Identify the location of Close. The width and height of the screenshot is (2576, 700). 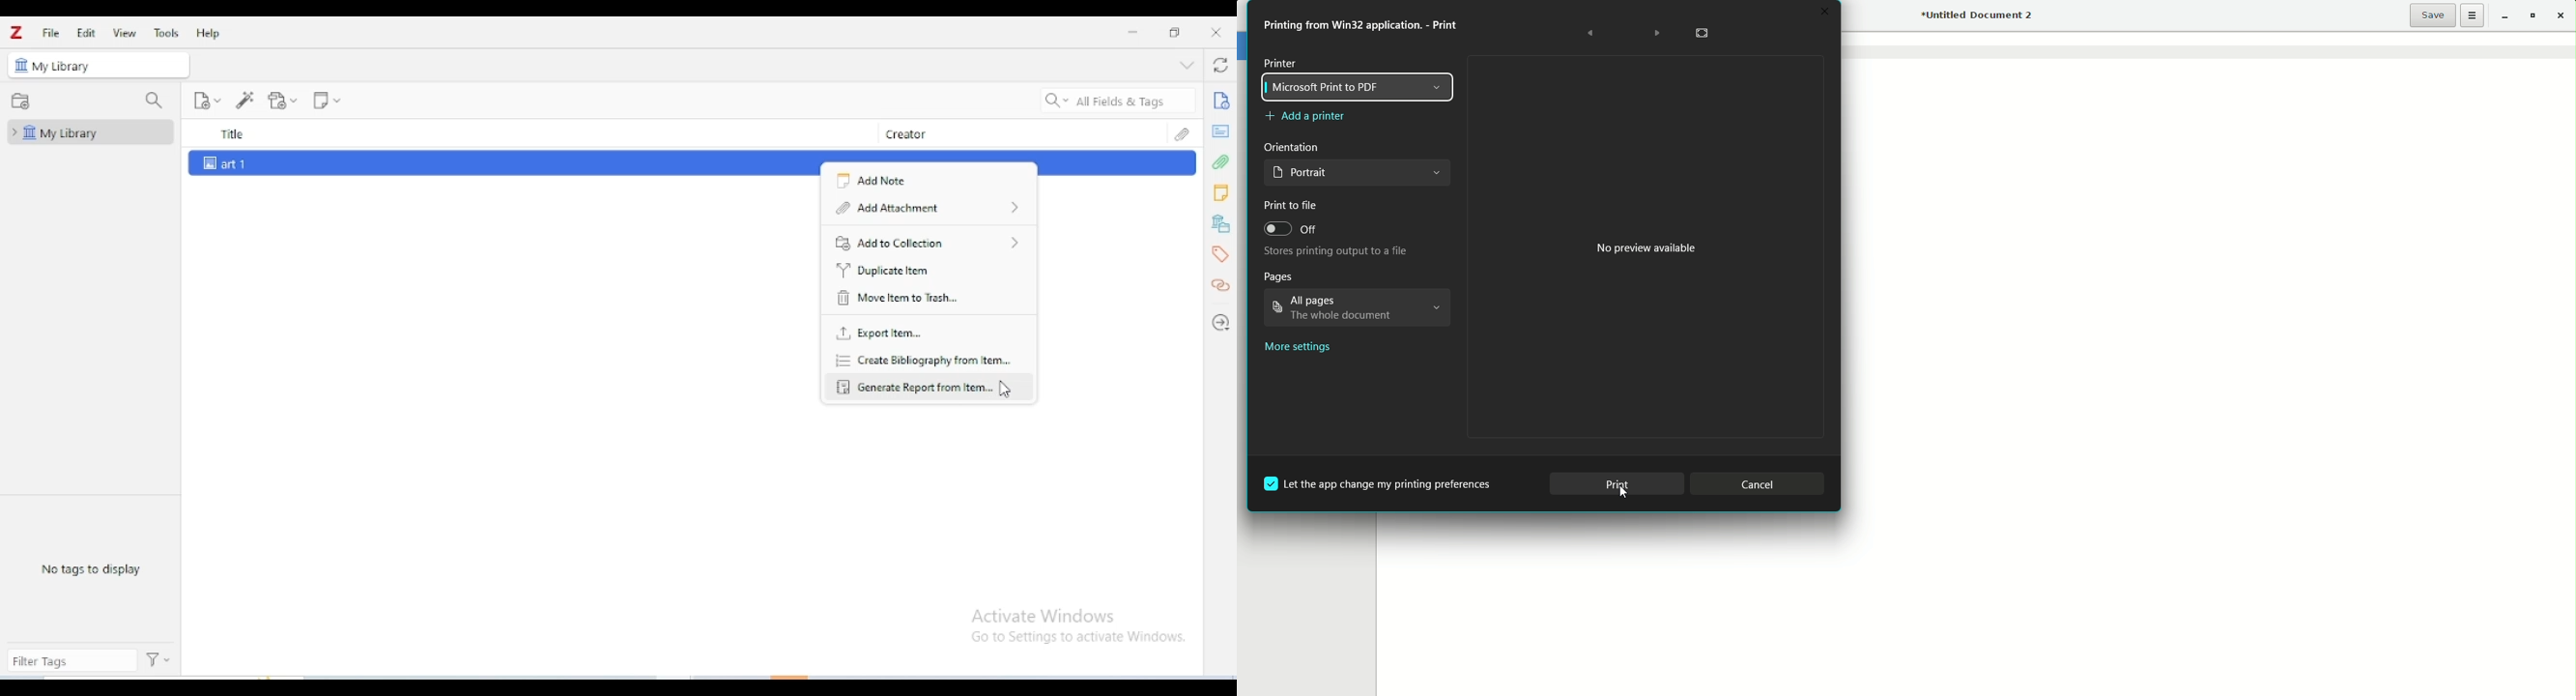
(2565, 16).